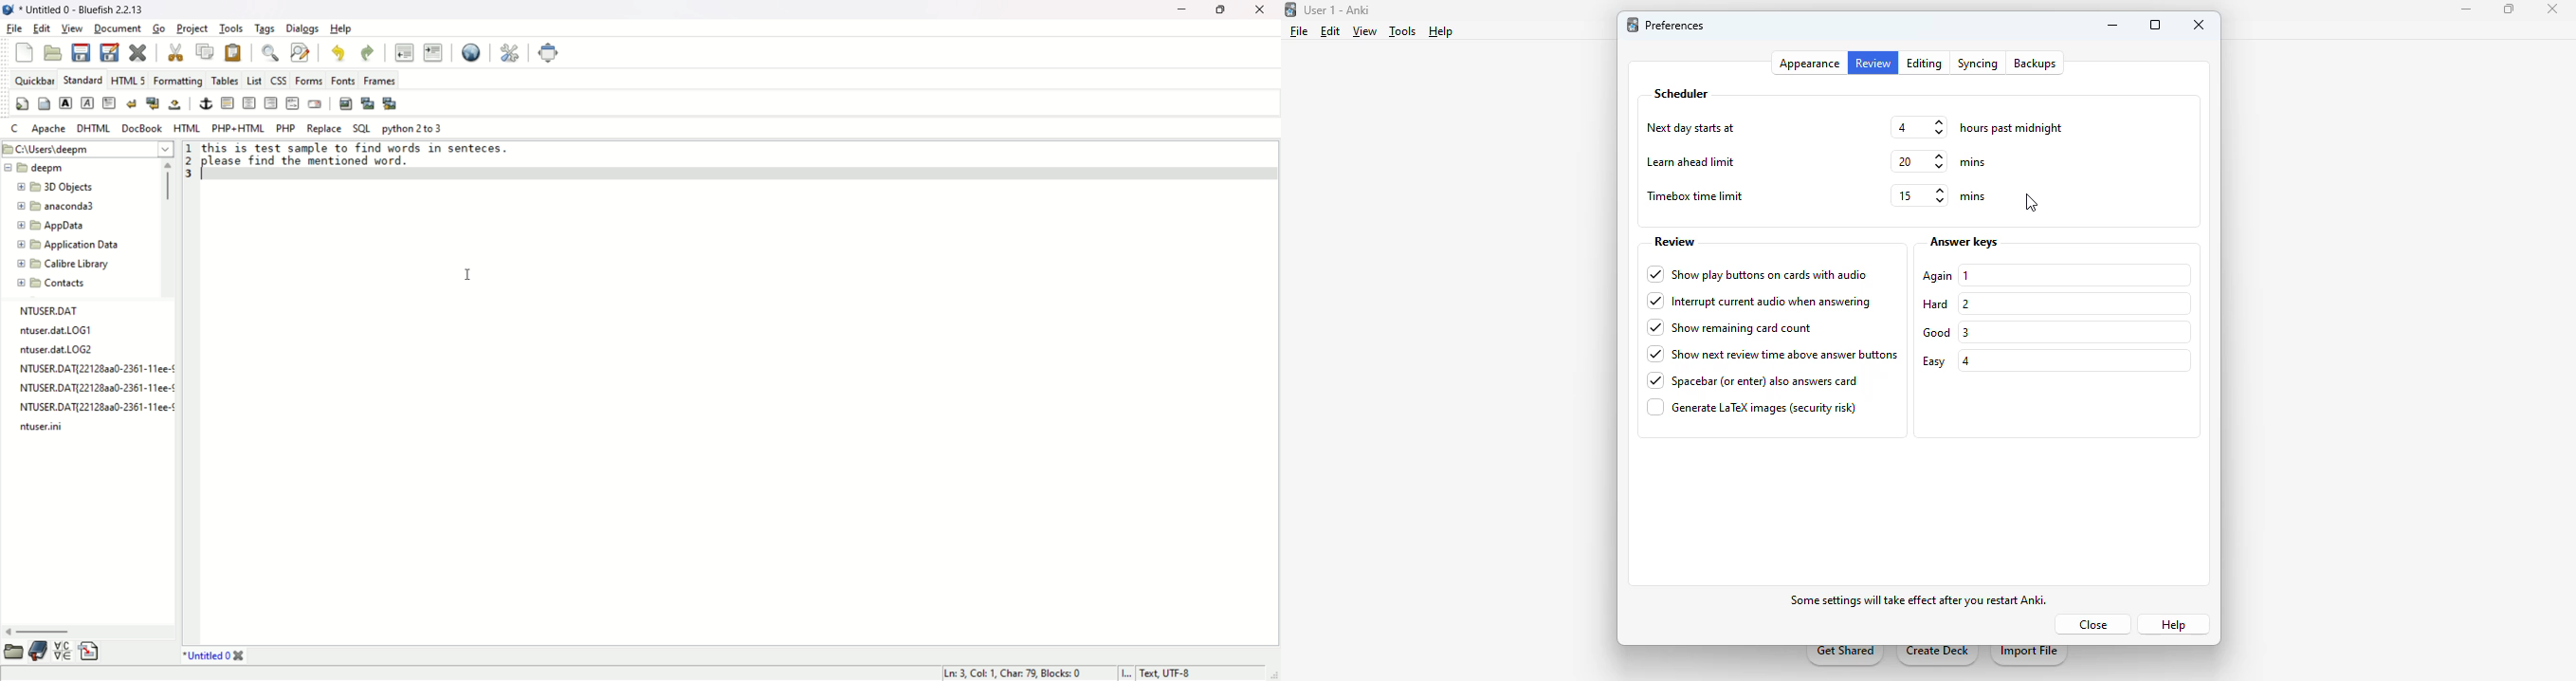  I want to click on close, so click(2552, 11).